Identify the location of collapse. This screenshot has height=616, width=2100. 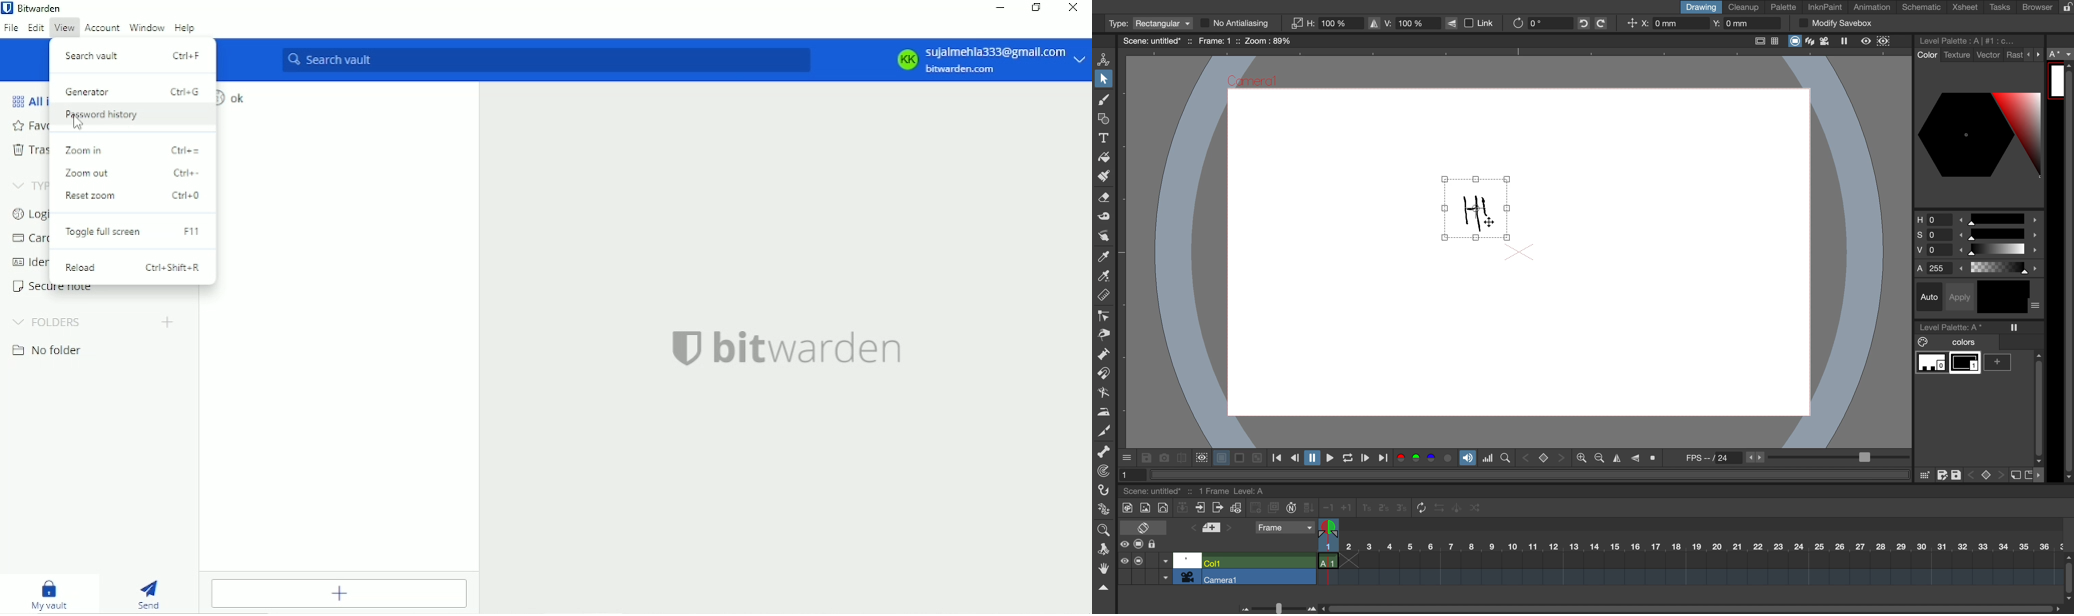
(1103, 588).